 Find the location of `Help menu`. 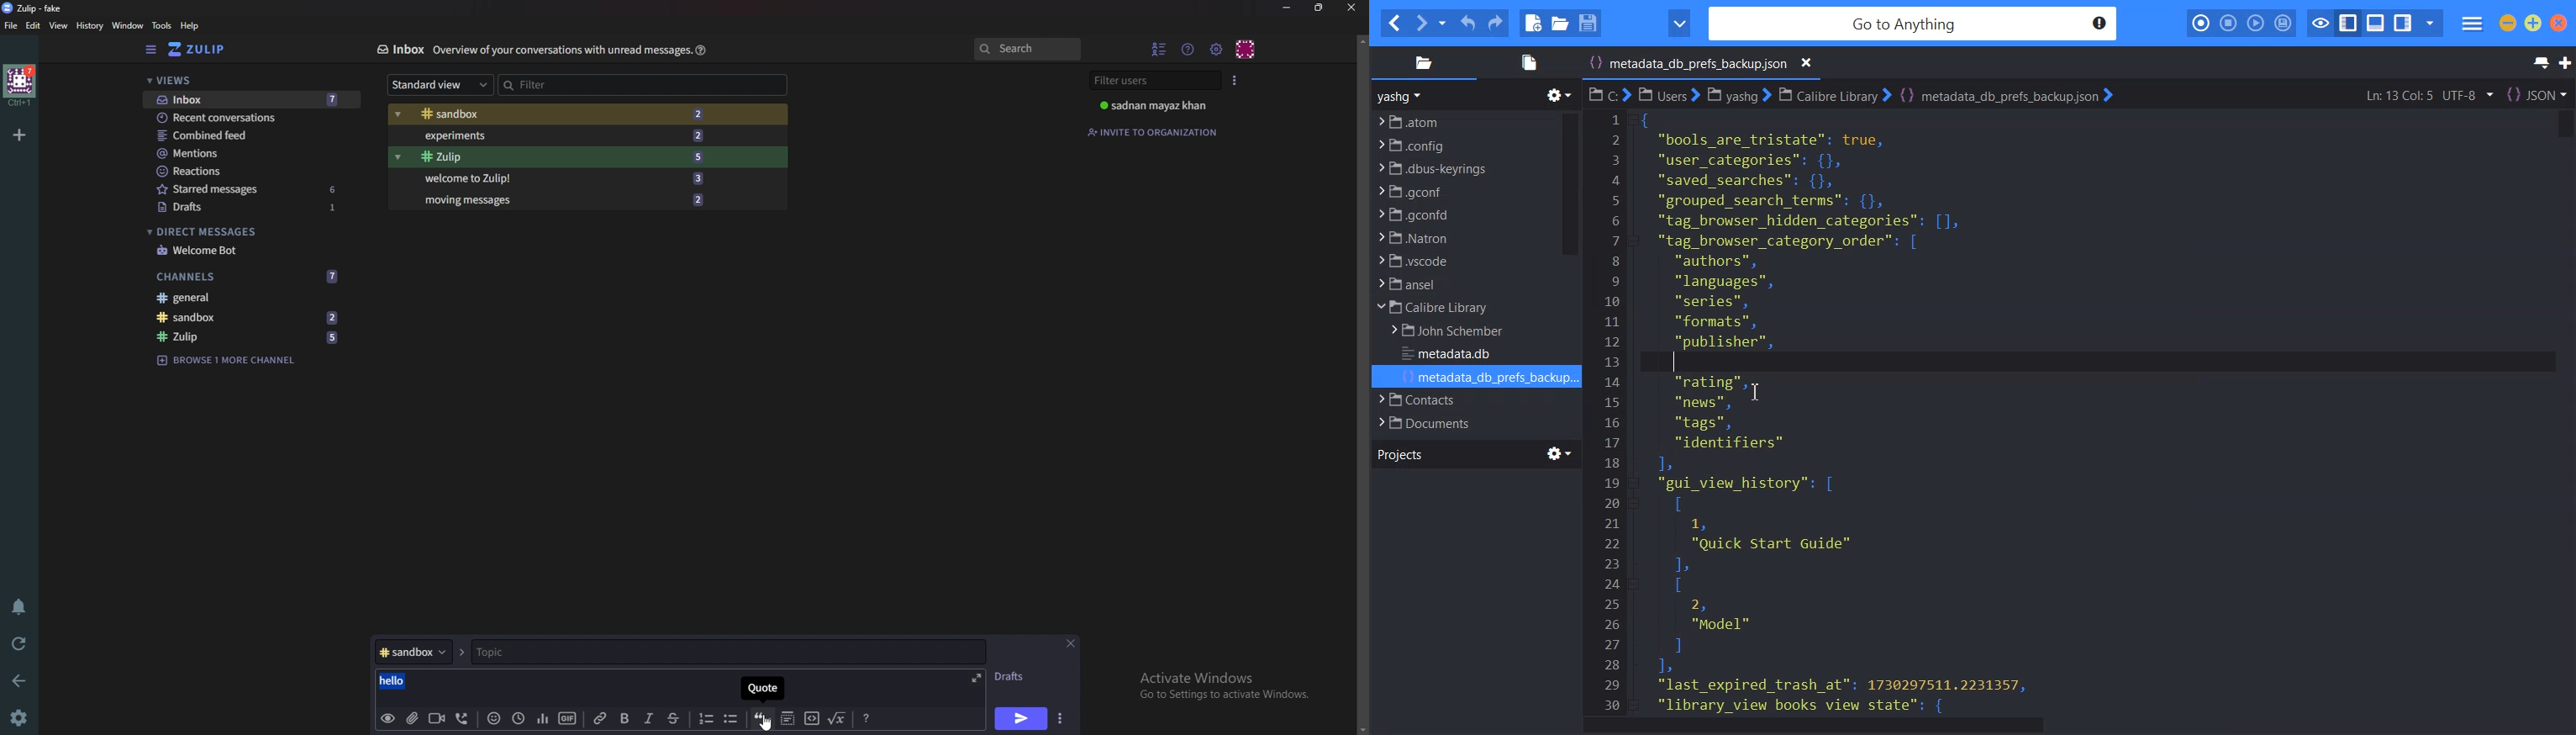

Help menu is located at coordinates (1189, 47).